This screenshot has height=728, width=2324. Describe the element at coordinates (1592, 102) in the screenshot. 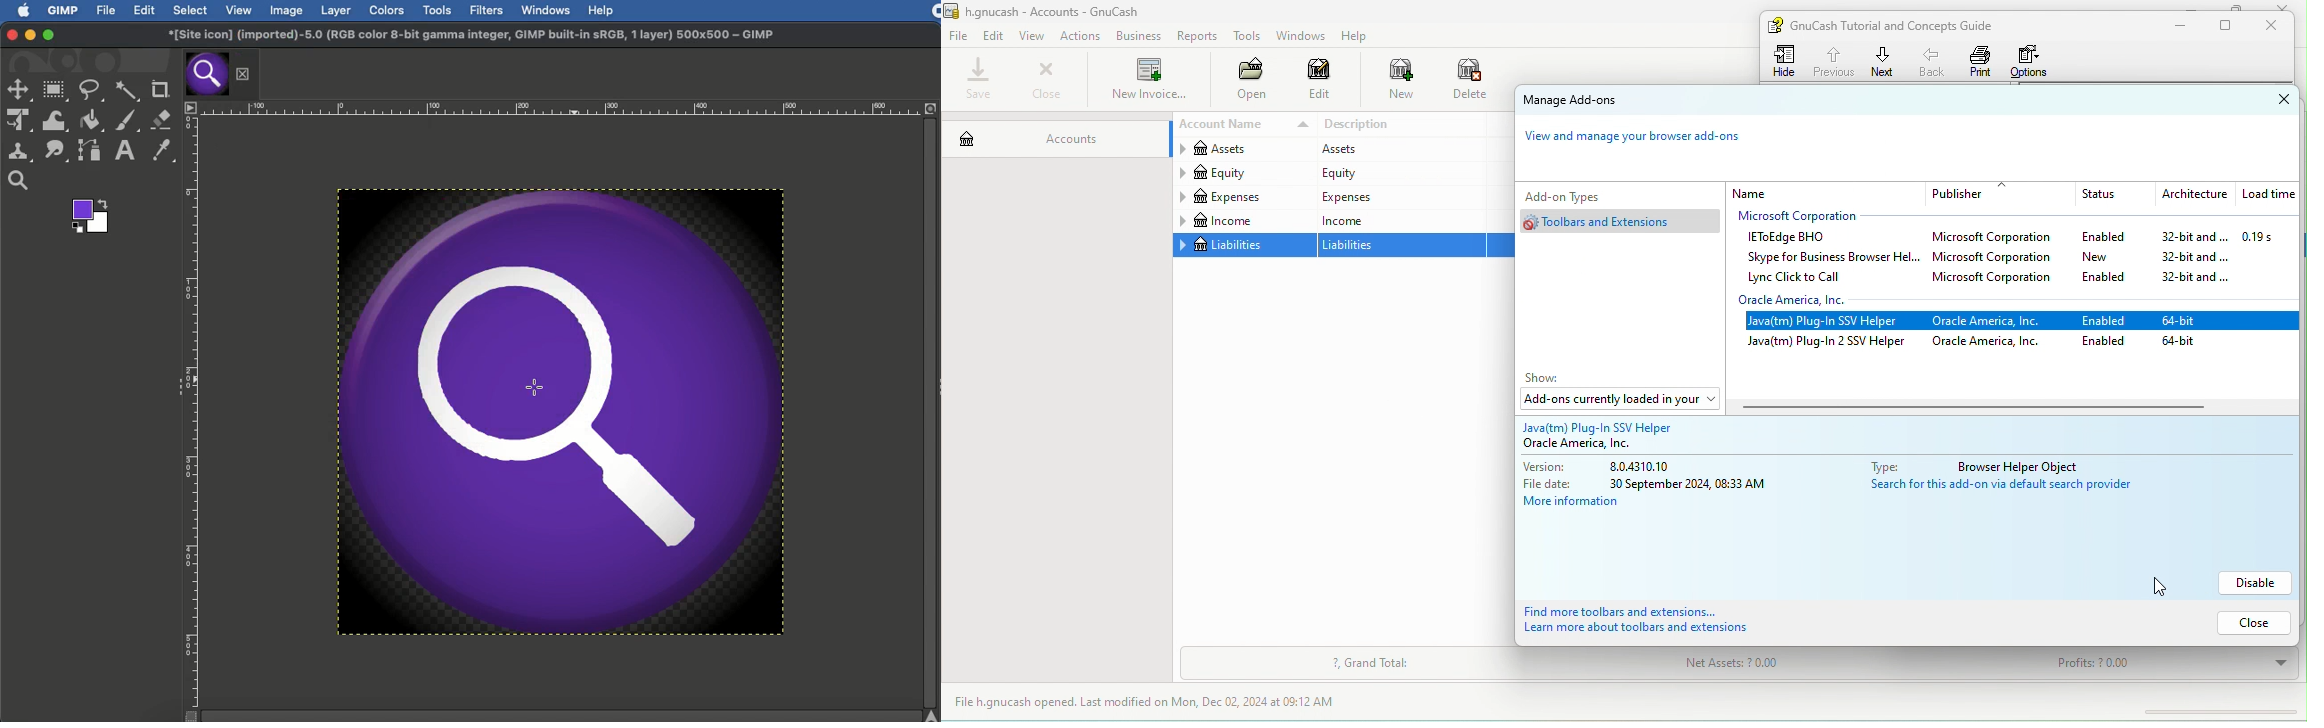

I see `manage add ons ` at that location.